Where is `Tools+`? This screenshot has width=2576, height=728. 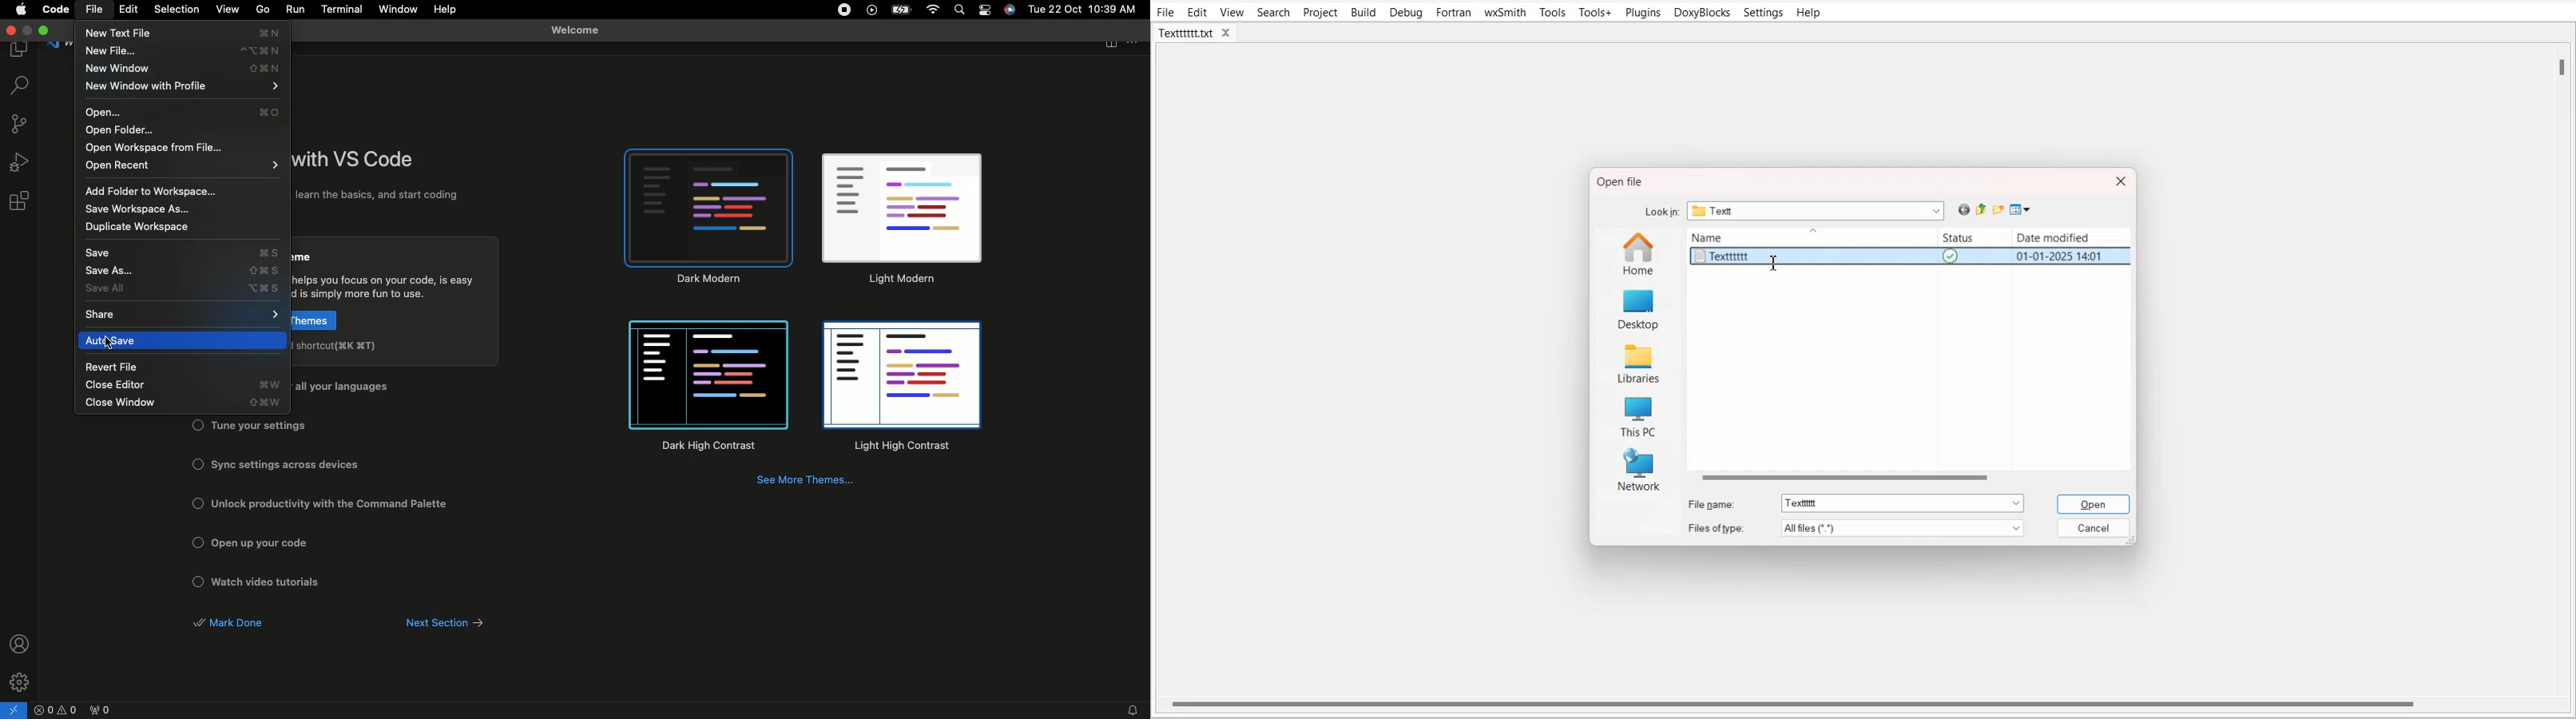
Tools+ is located at coordinates (1596, 12).